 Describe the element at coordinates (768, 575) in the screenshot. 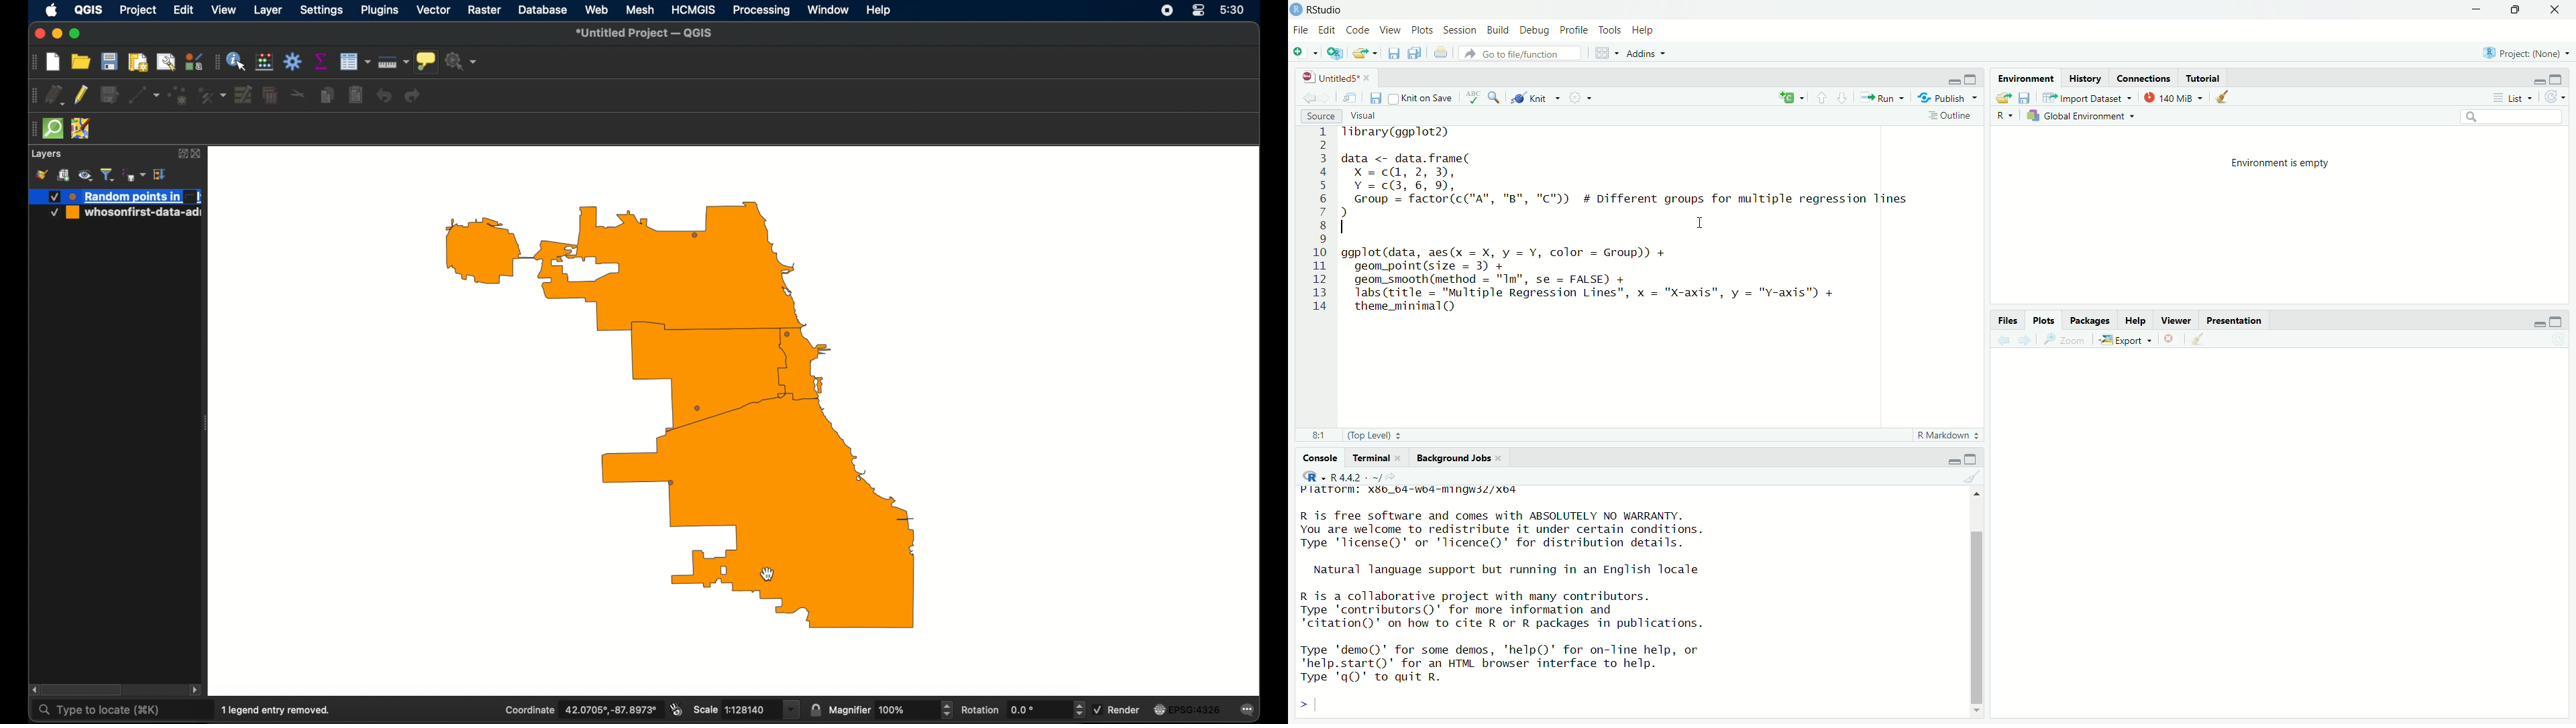

I see `cursor` at that location.